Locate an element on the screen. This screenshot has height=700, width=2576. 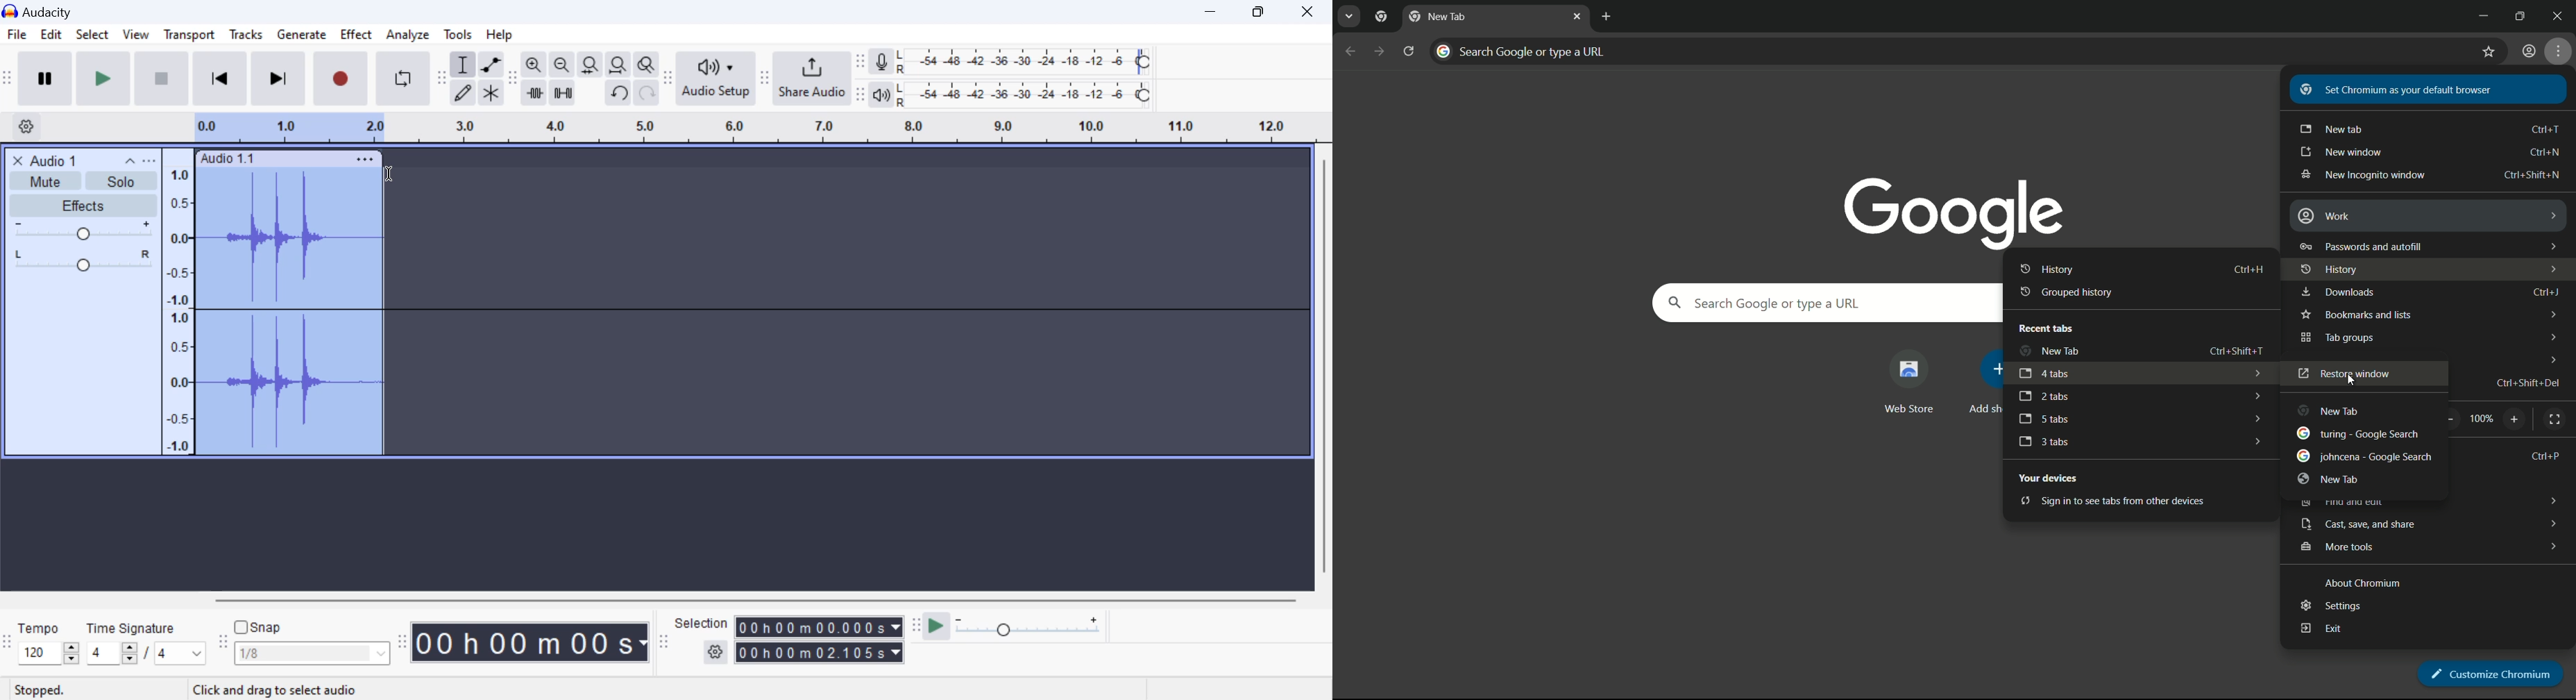
Enable Looping is located at coordinates (404, 78).